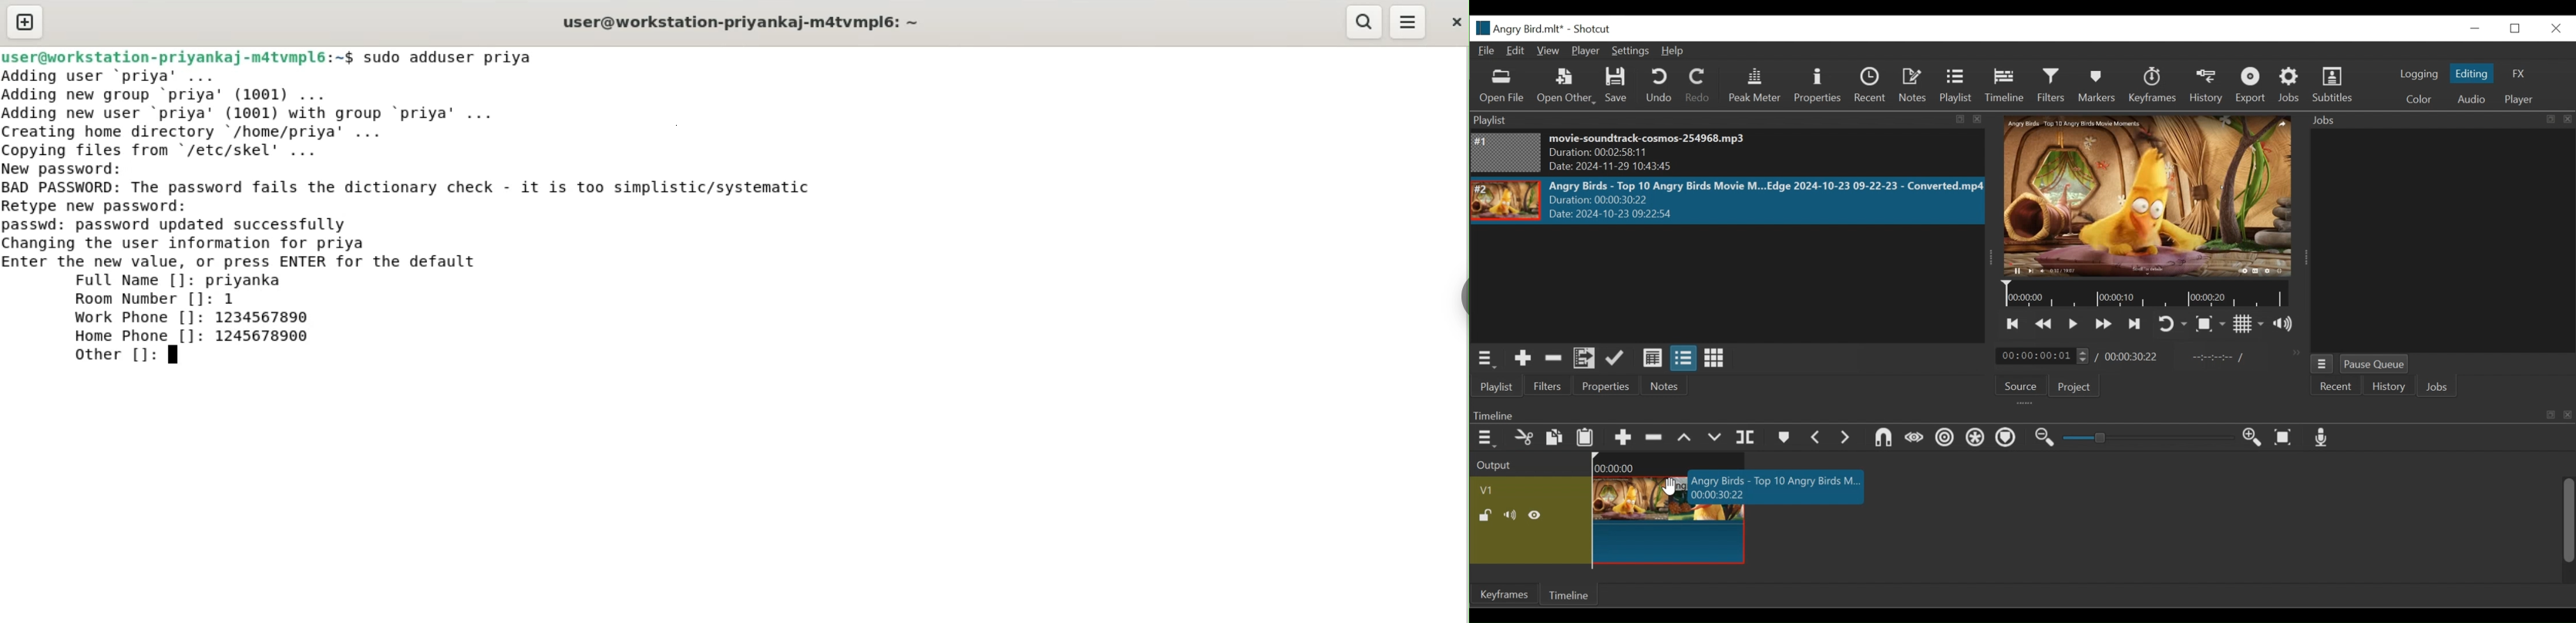 Image resolution: width=2576 pixels, height=644 pixels. What do you see at coordinates (1629, 51) in the screenshot?
I see `Settings` at bounding box center [1629, 51].